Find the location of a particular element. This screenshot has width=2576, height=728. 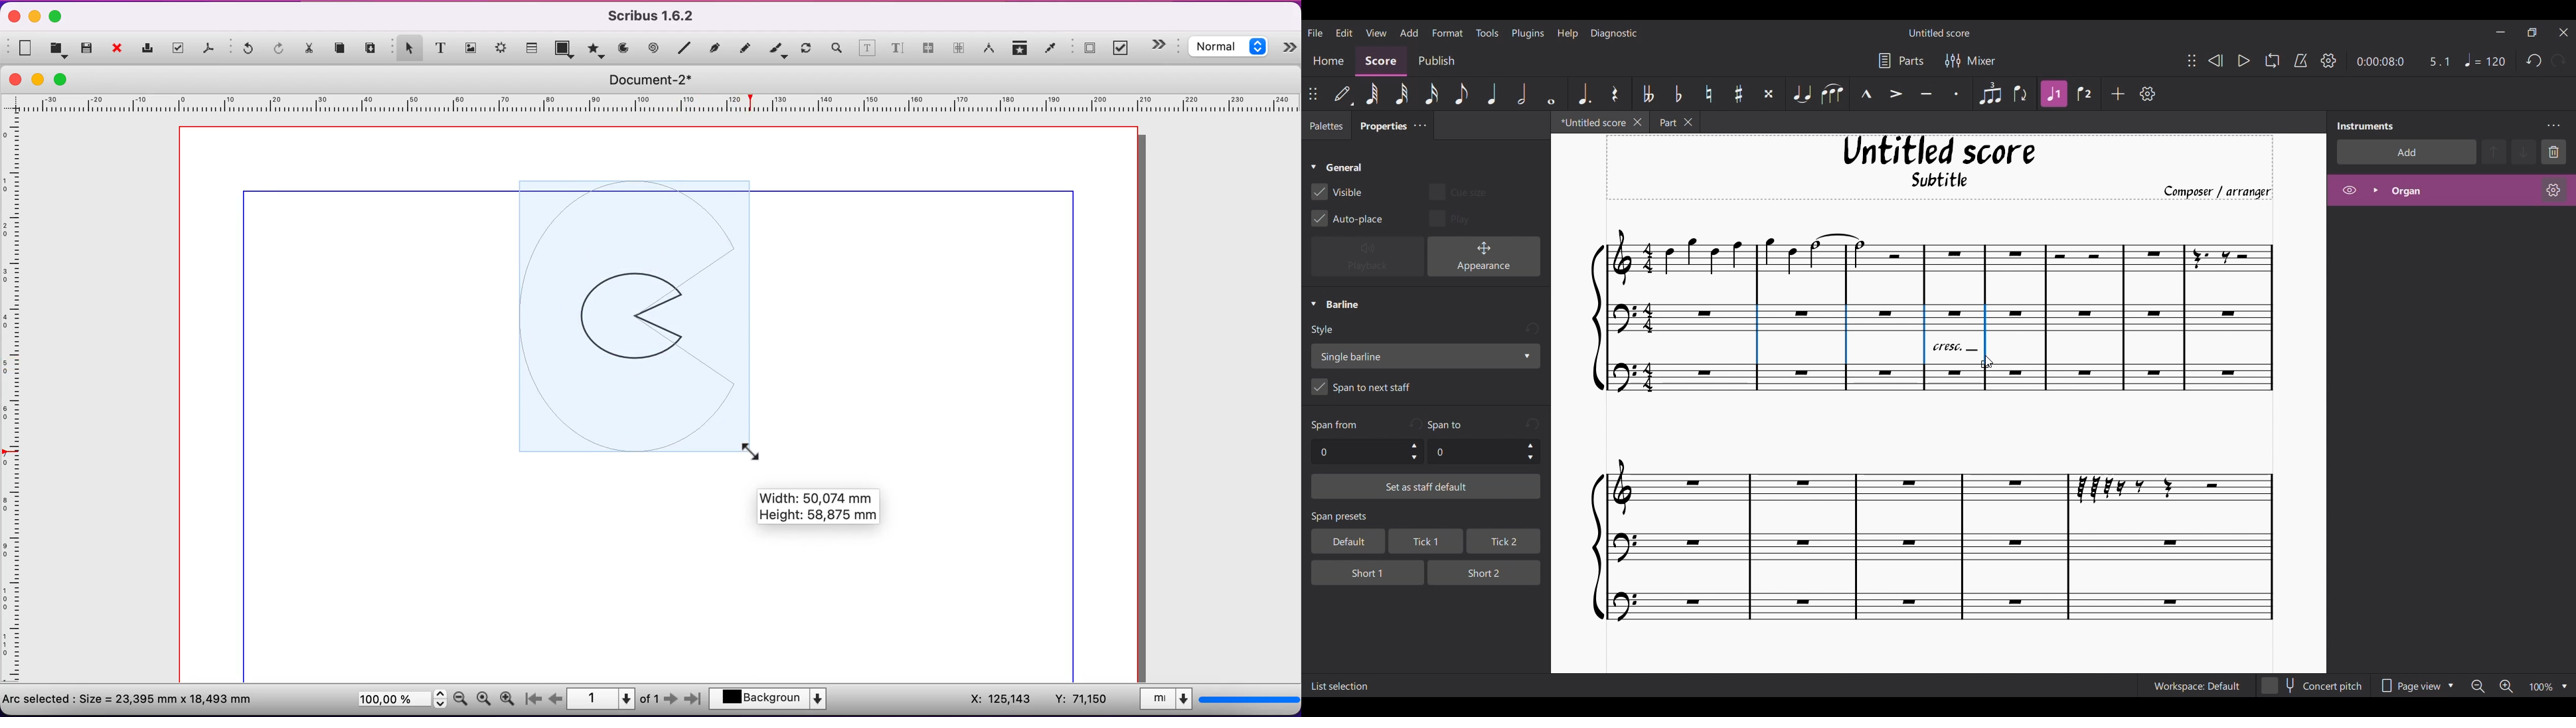

Close interface is located at coordinates (2564, 33).